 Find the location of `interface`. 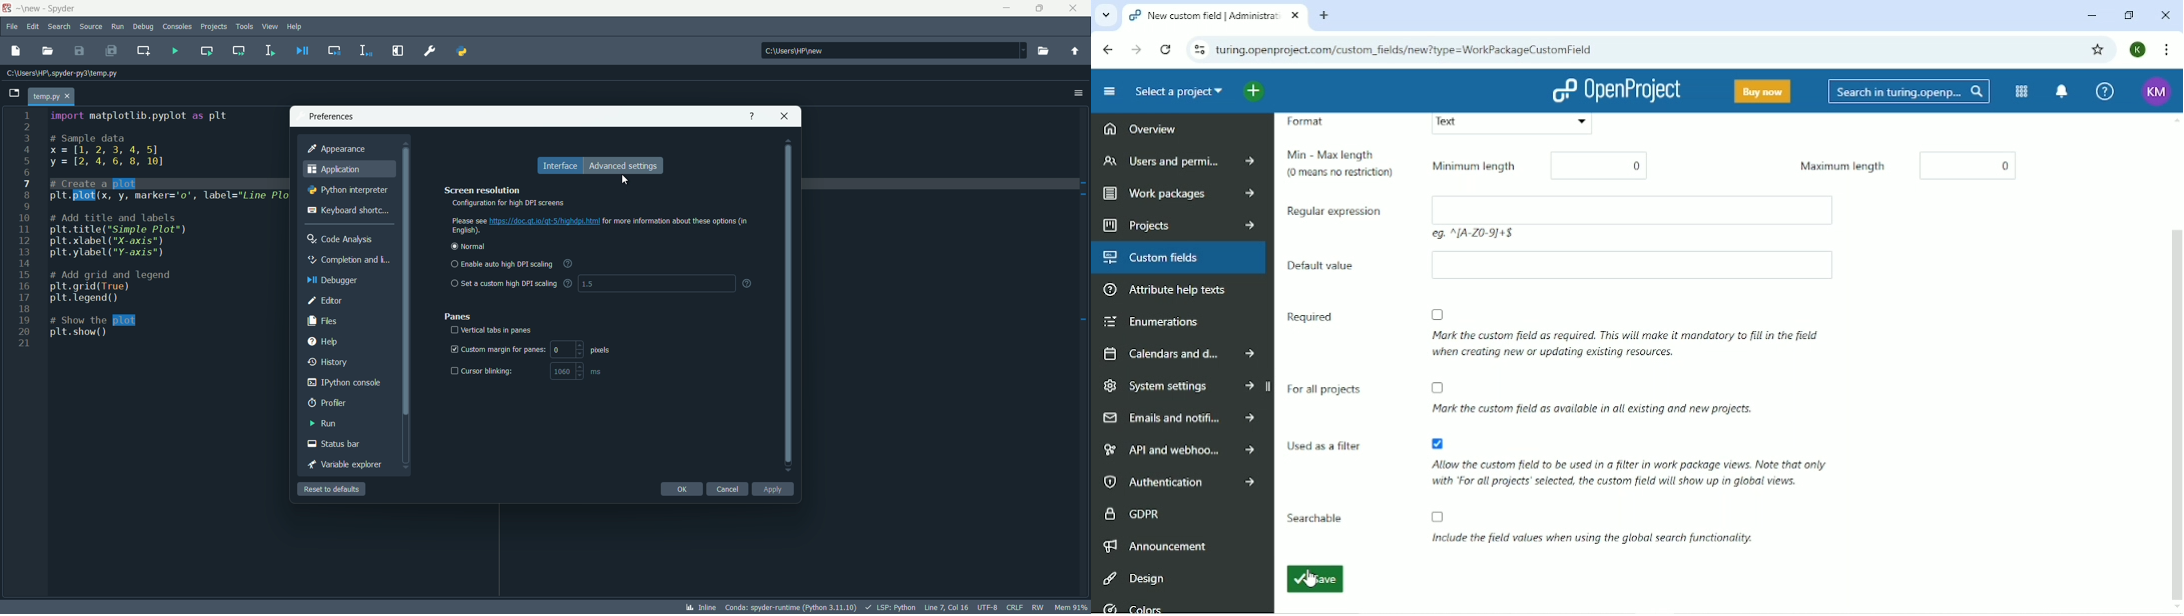

interface is located at coordinates (560, 165).